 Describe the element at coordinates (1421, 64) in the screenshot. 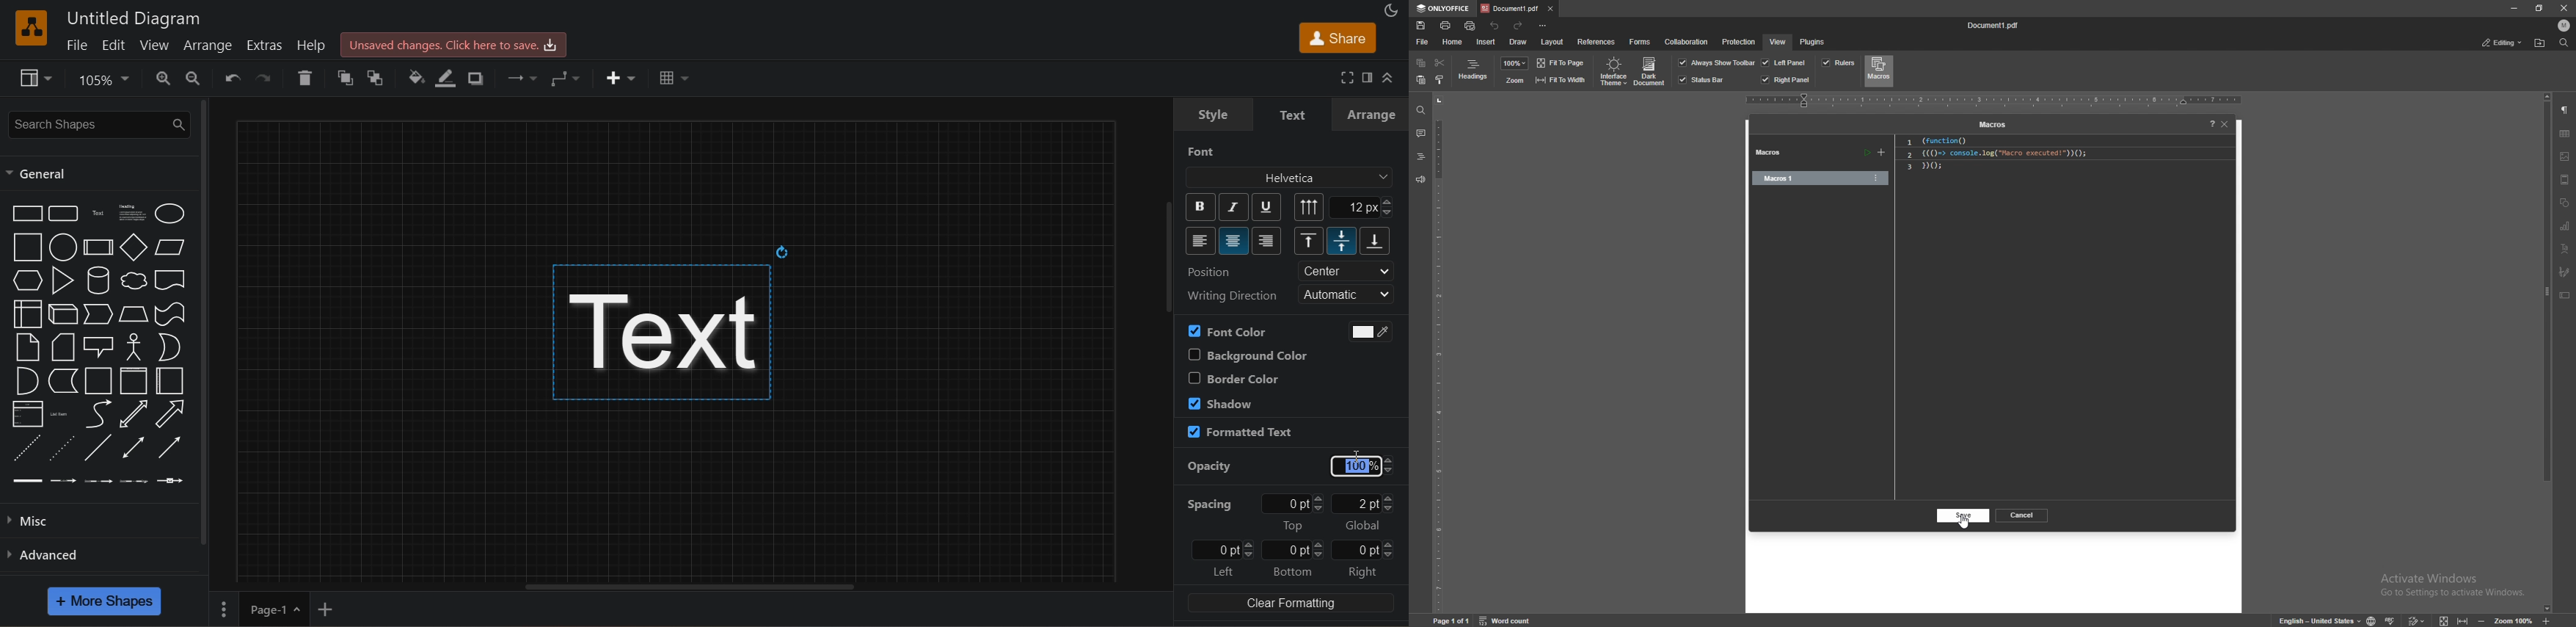

I see `copy` at that location.